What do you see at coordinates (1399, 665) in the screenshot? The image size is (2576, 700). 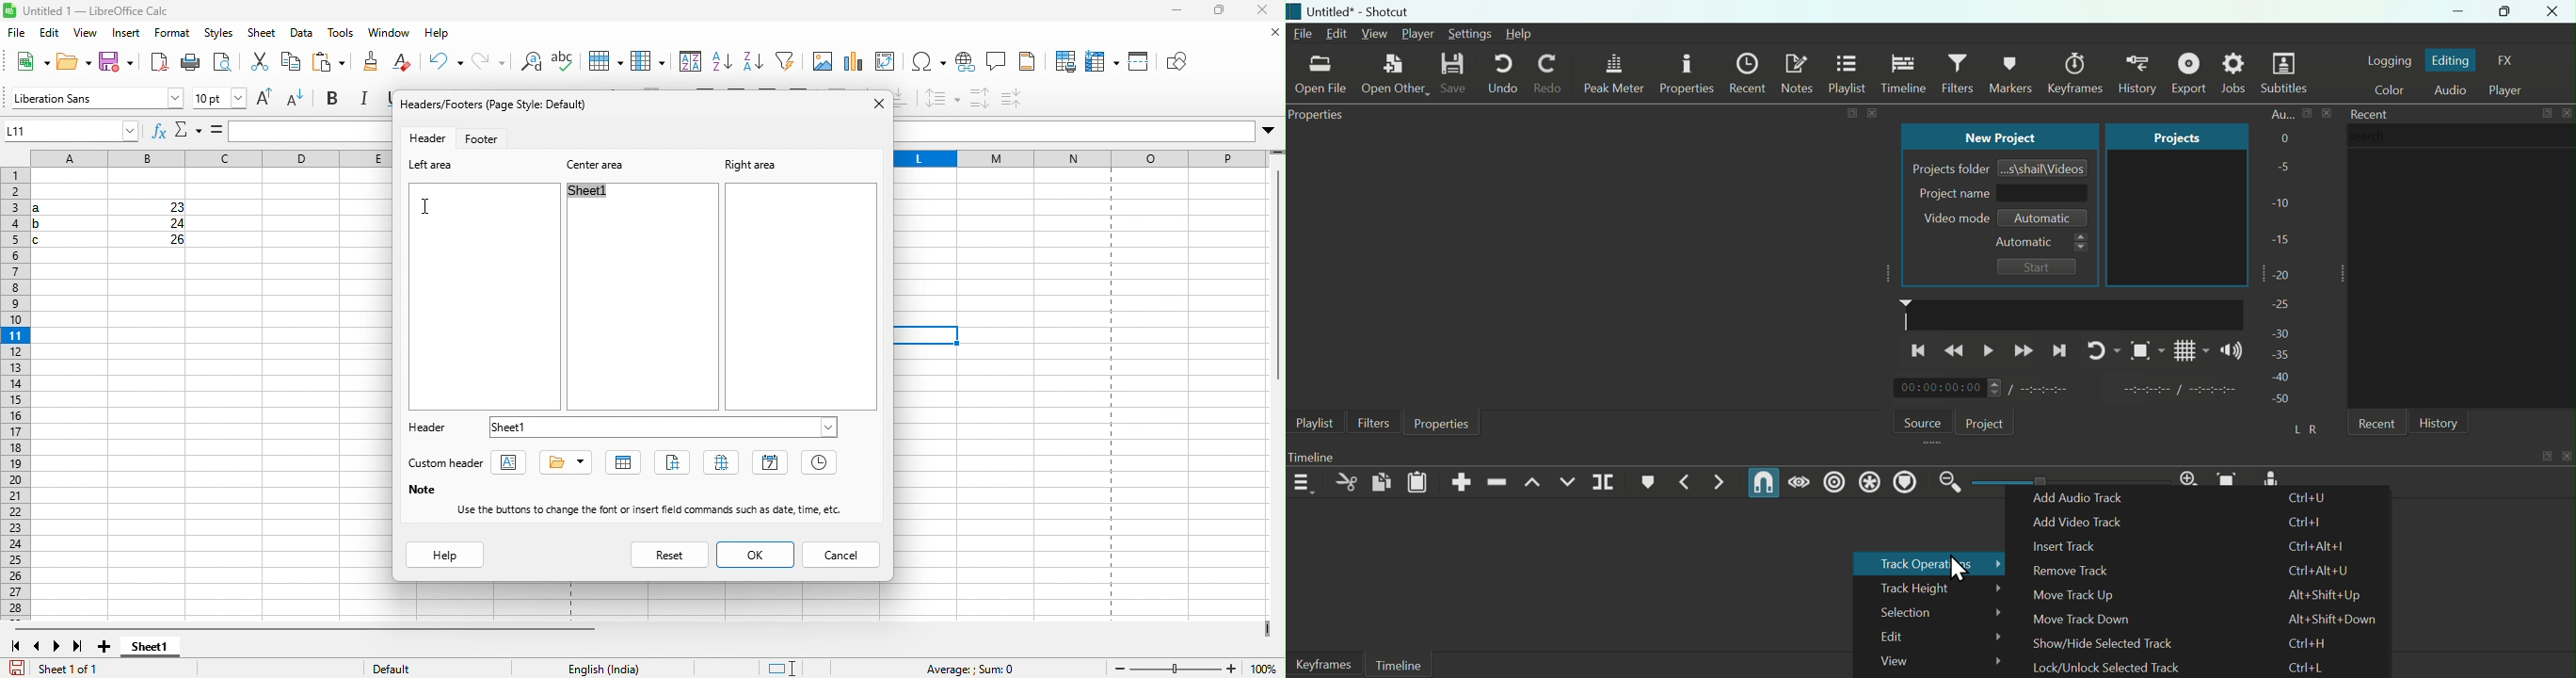 I see `Timeline` at bounding box center [1399, 665].